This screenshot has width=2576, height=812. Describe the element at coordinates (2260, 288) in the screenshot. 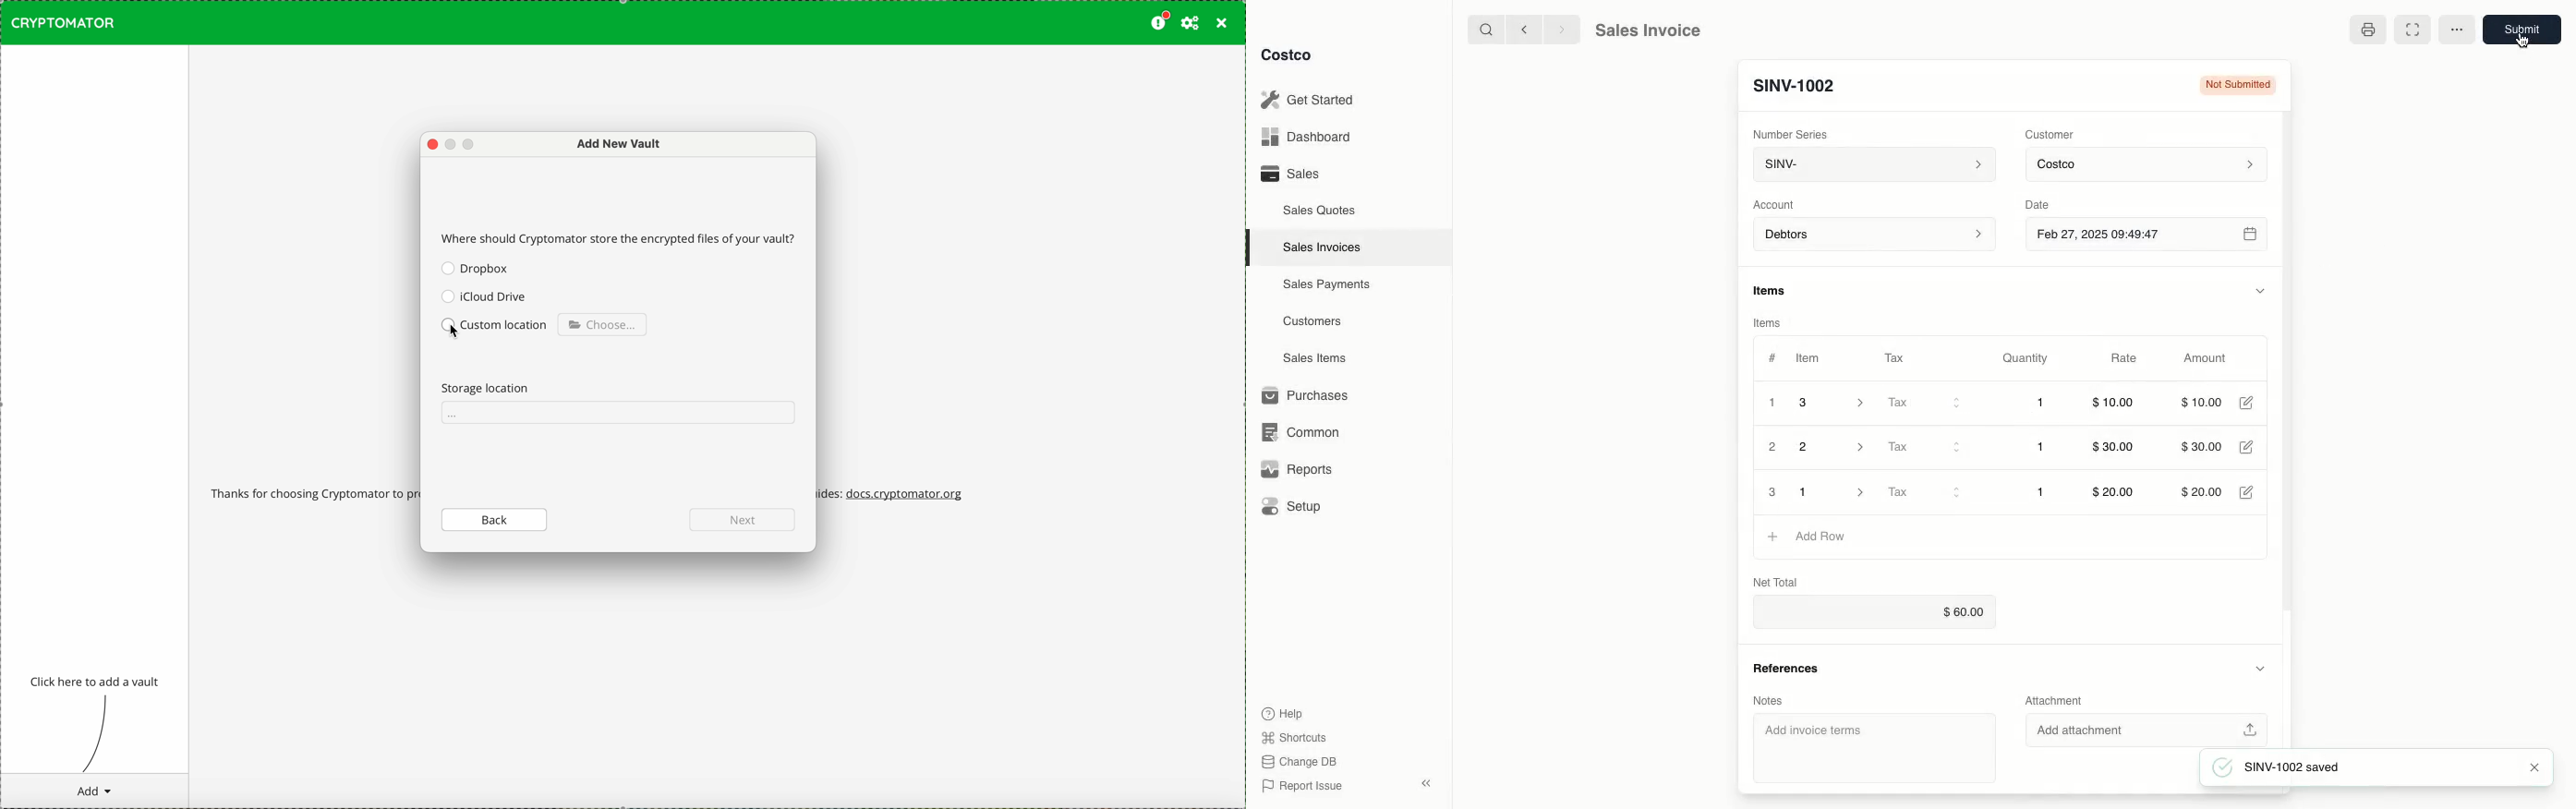

I see `Hide` at that location.